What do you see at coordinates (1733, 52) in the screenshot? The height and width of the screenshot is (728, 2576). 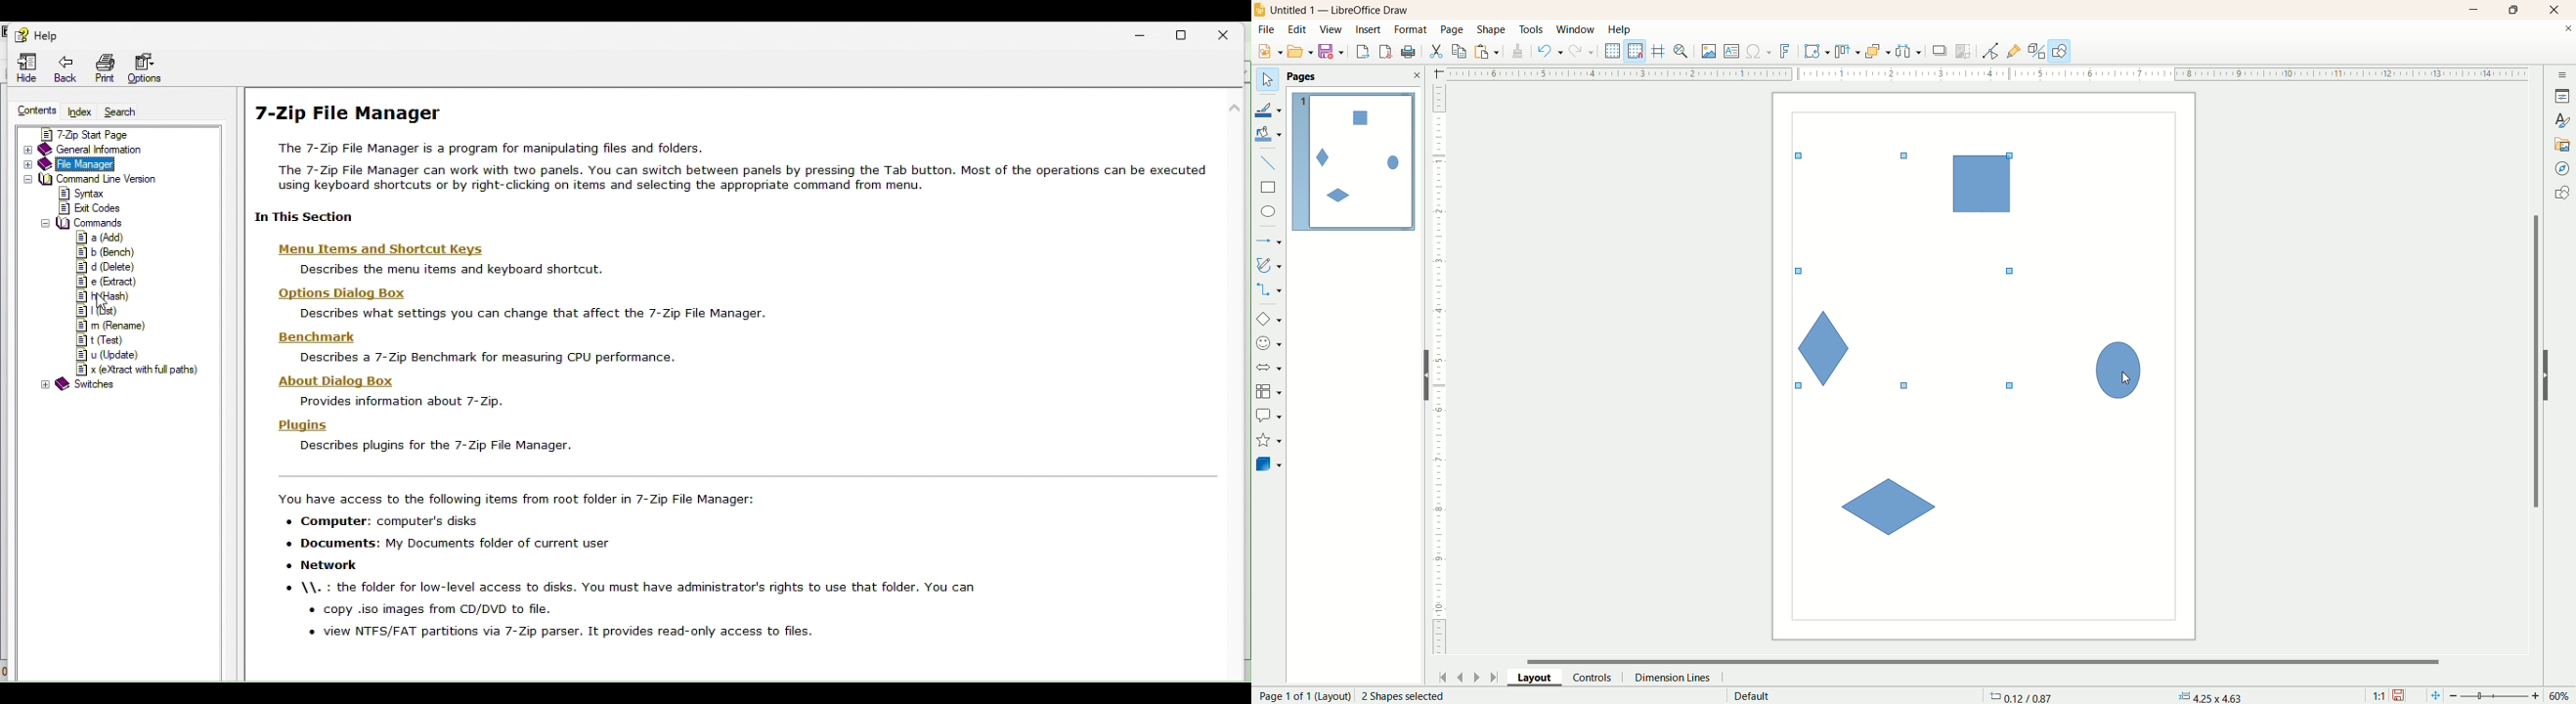 I see `text box` at bounding box center [1733, 52].